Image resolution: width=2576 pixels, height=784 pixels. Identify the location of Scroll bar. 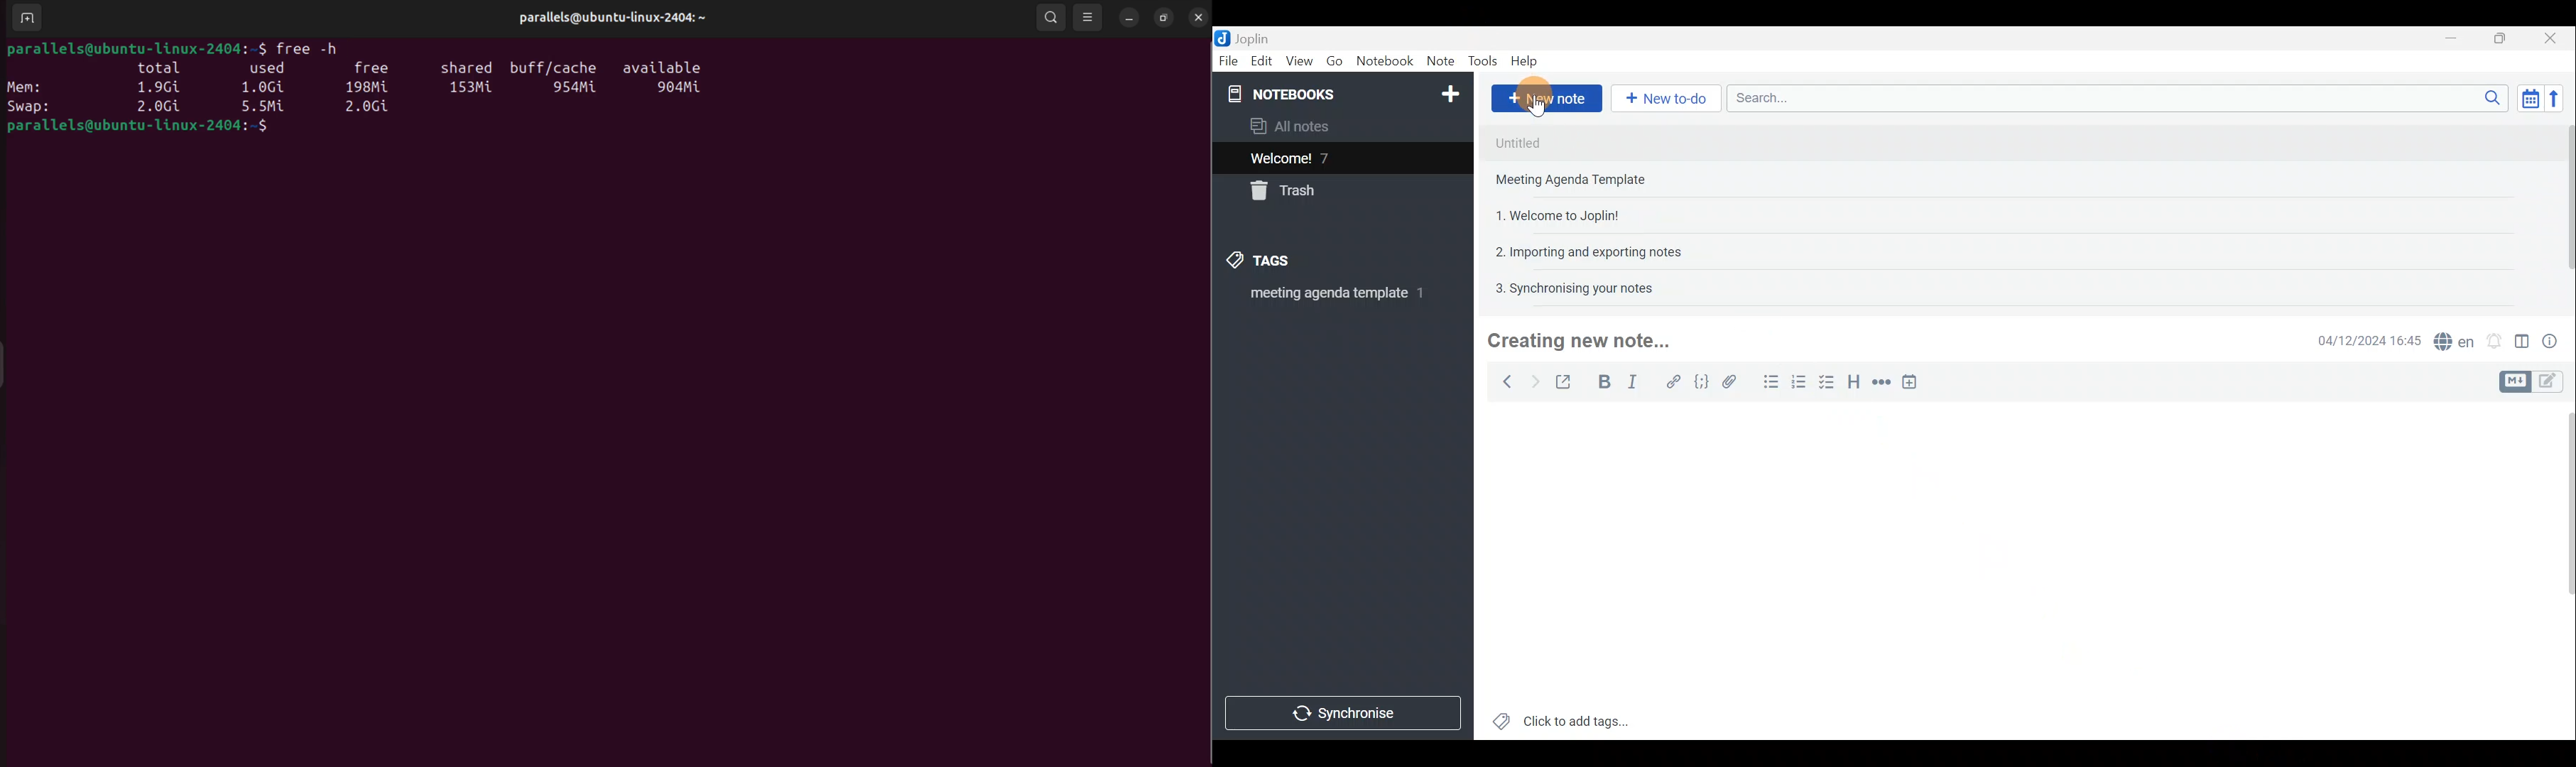
(2563, 207).